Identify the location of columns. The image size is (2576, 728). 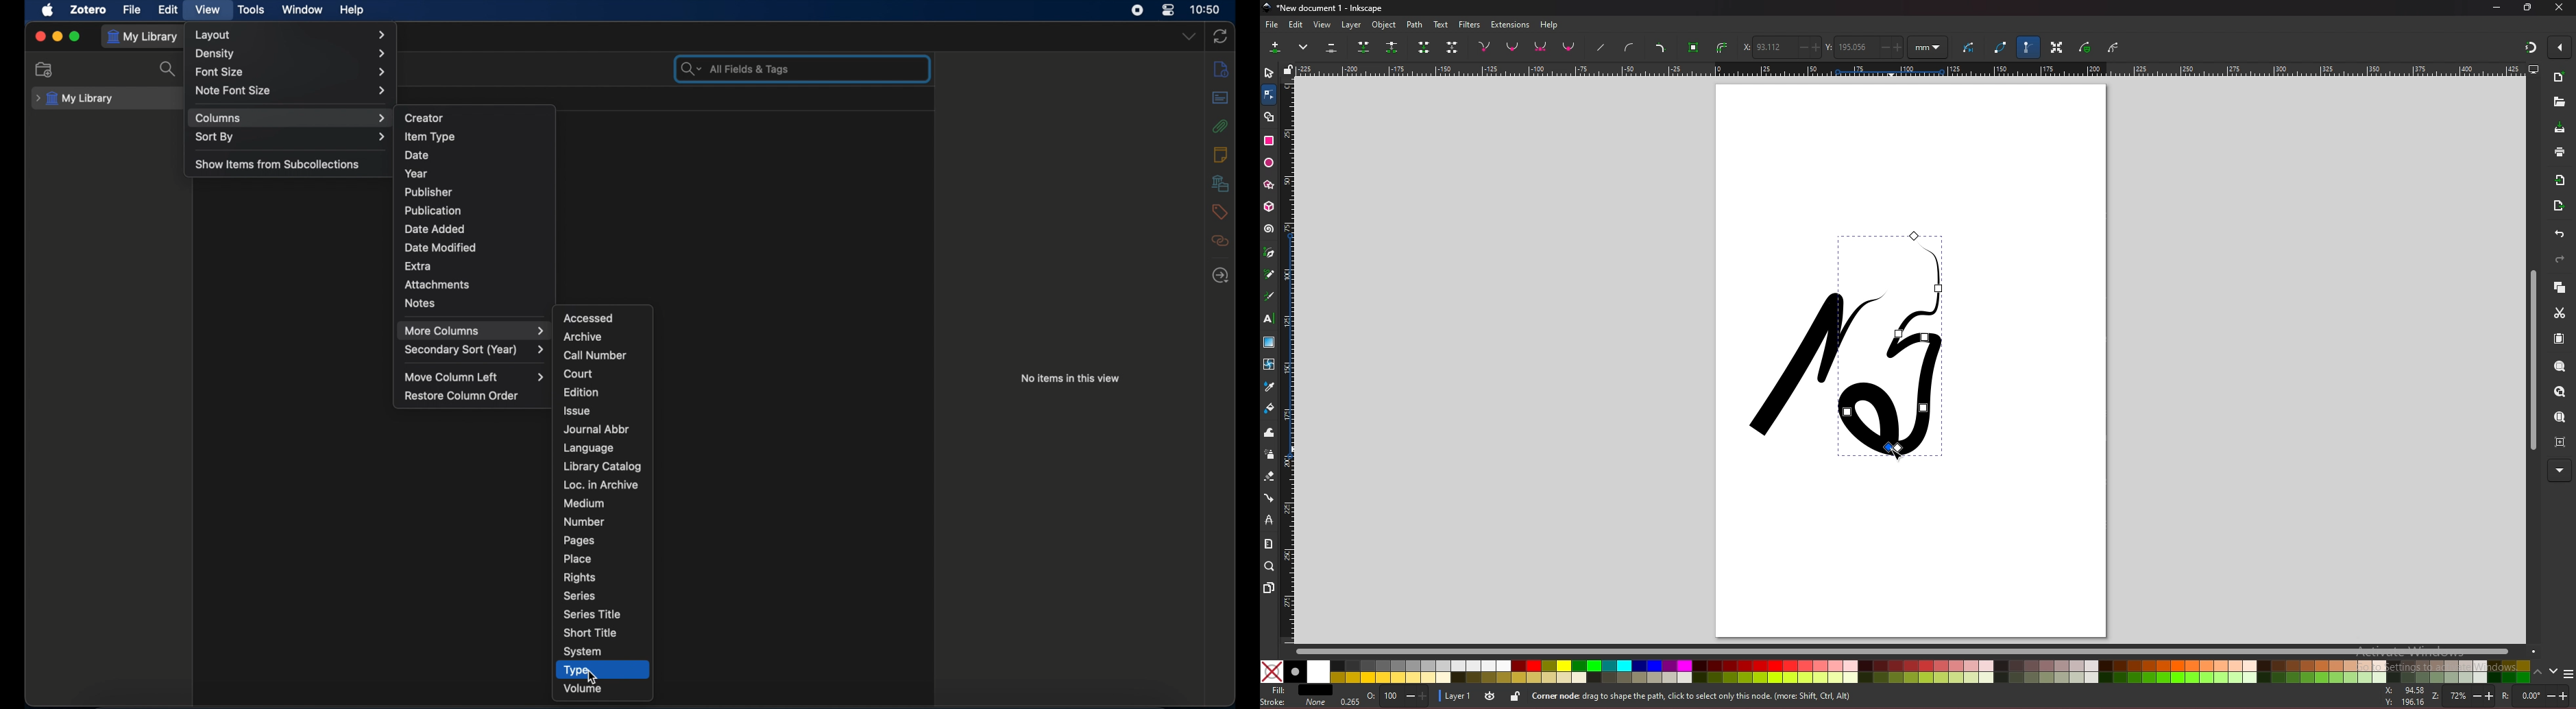
(291, 119).